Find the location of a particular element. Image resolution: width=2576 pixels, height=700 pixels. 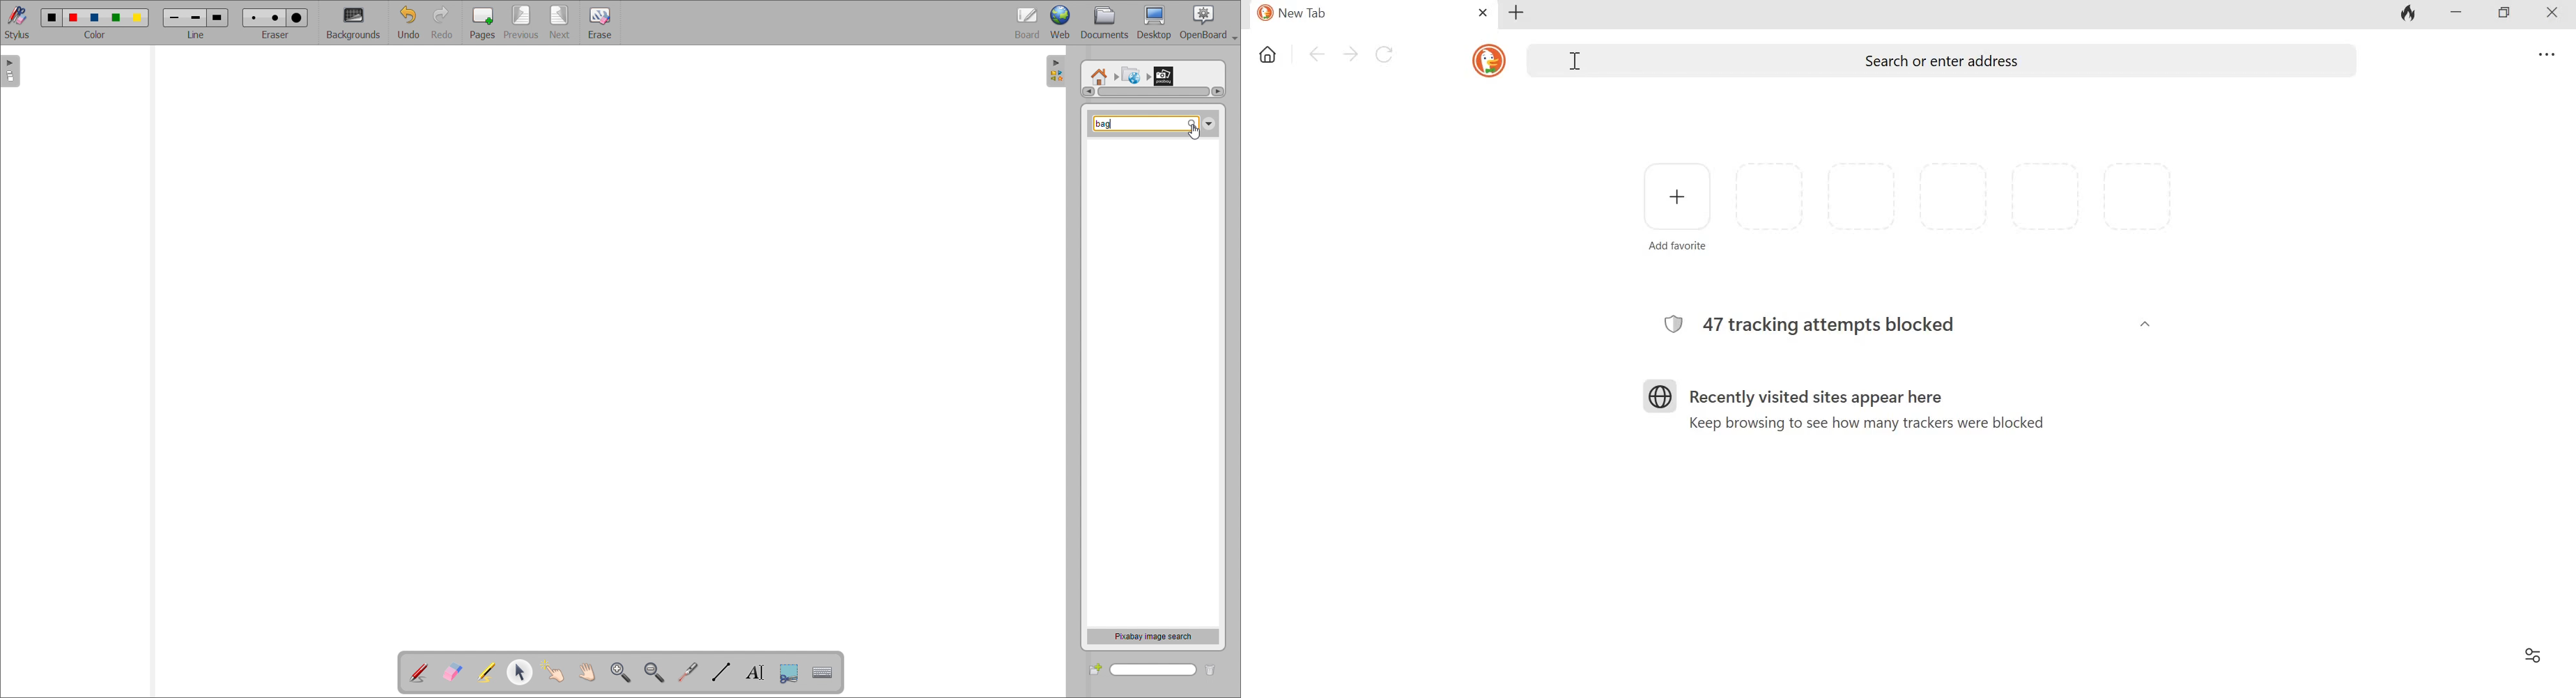

settings is located at coordinates (2531, 656).